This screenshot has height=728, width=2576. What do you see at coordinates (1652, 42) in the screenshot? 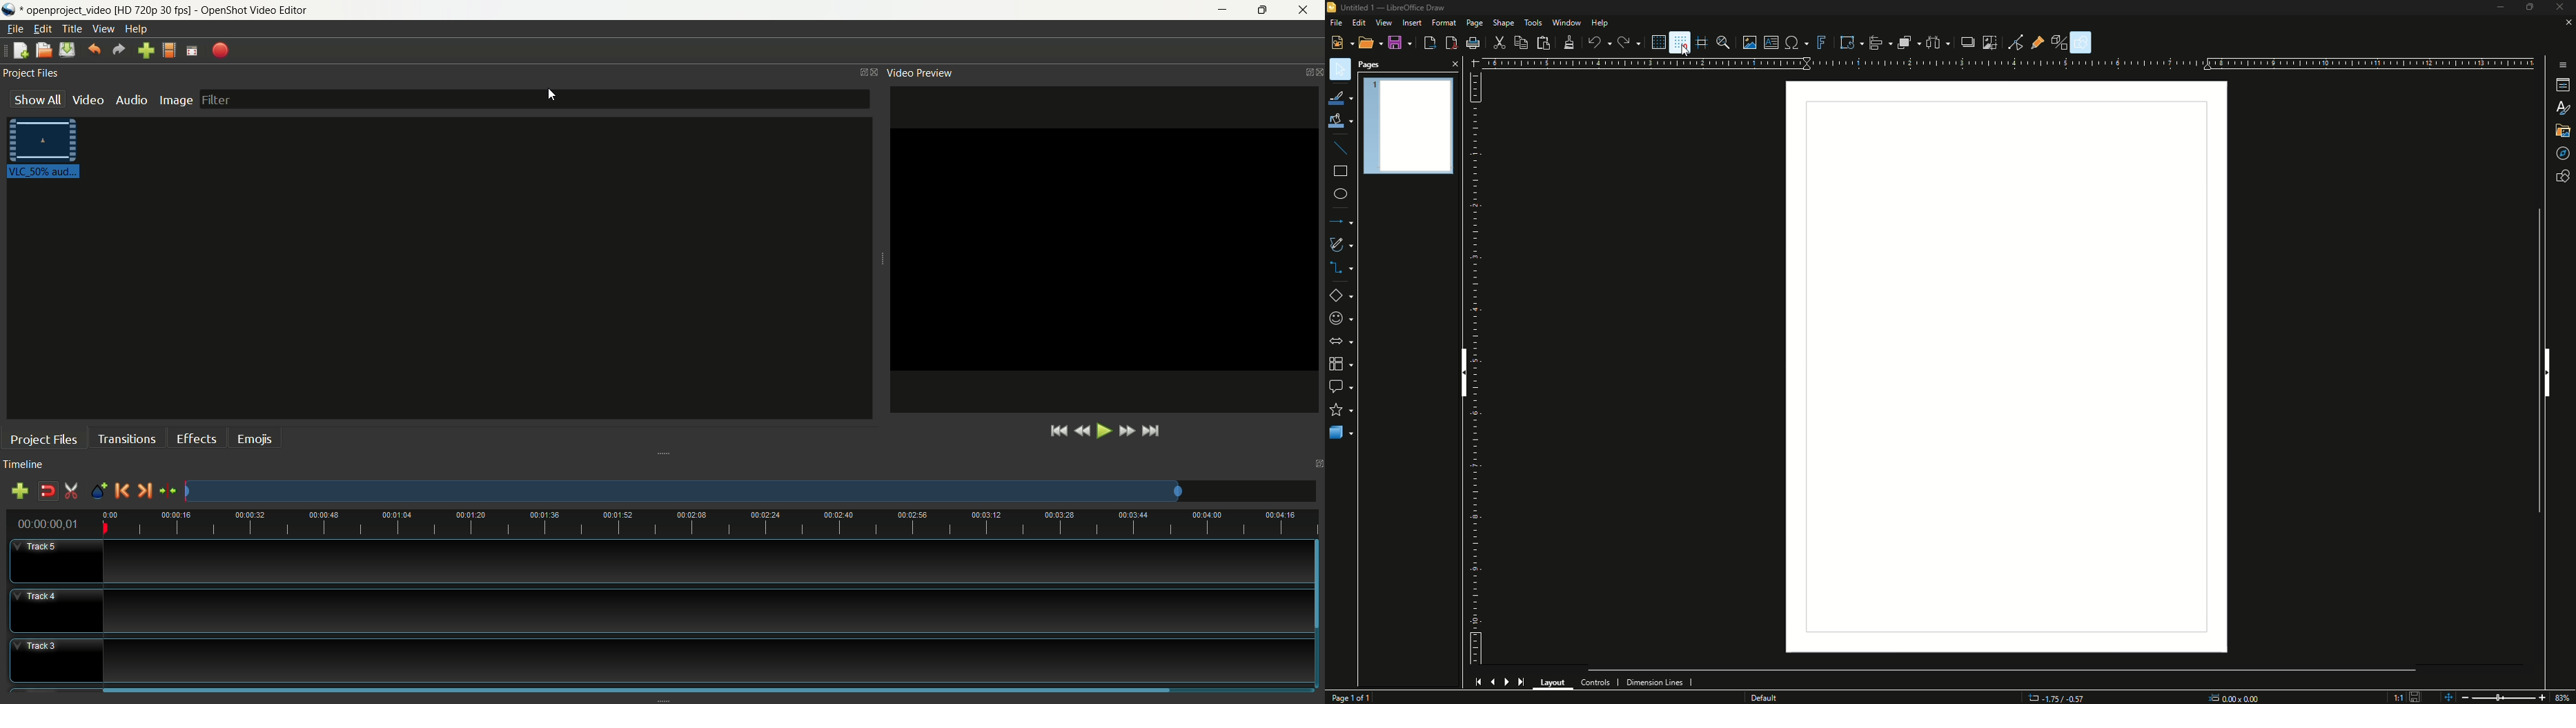
I see `Display grid` at bounding box center [1652, 42].